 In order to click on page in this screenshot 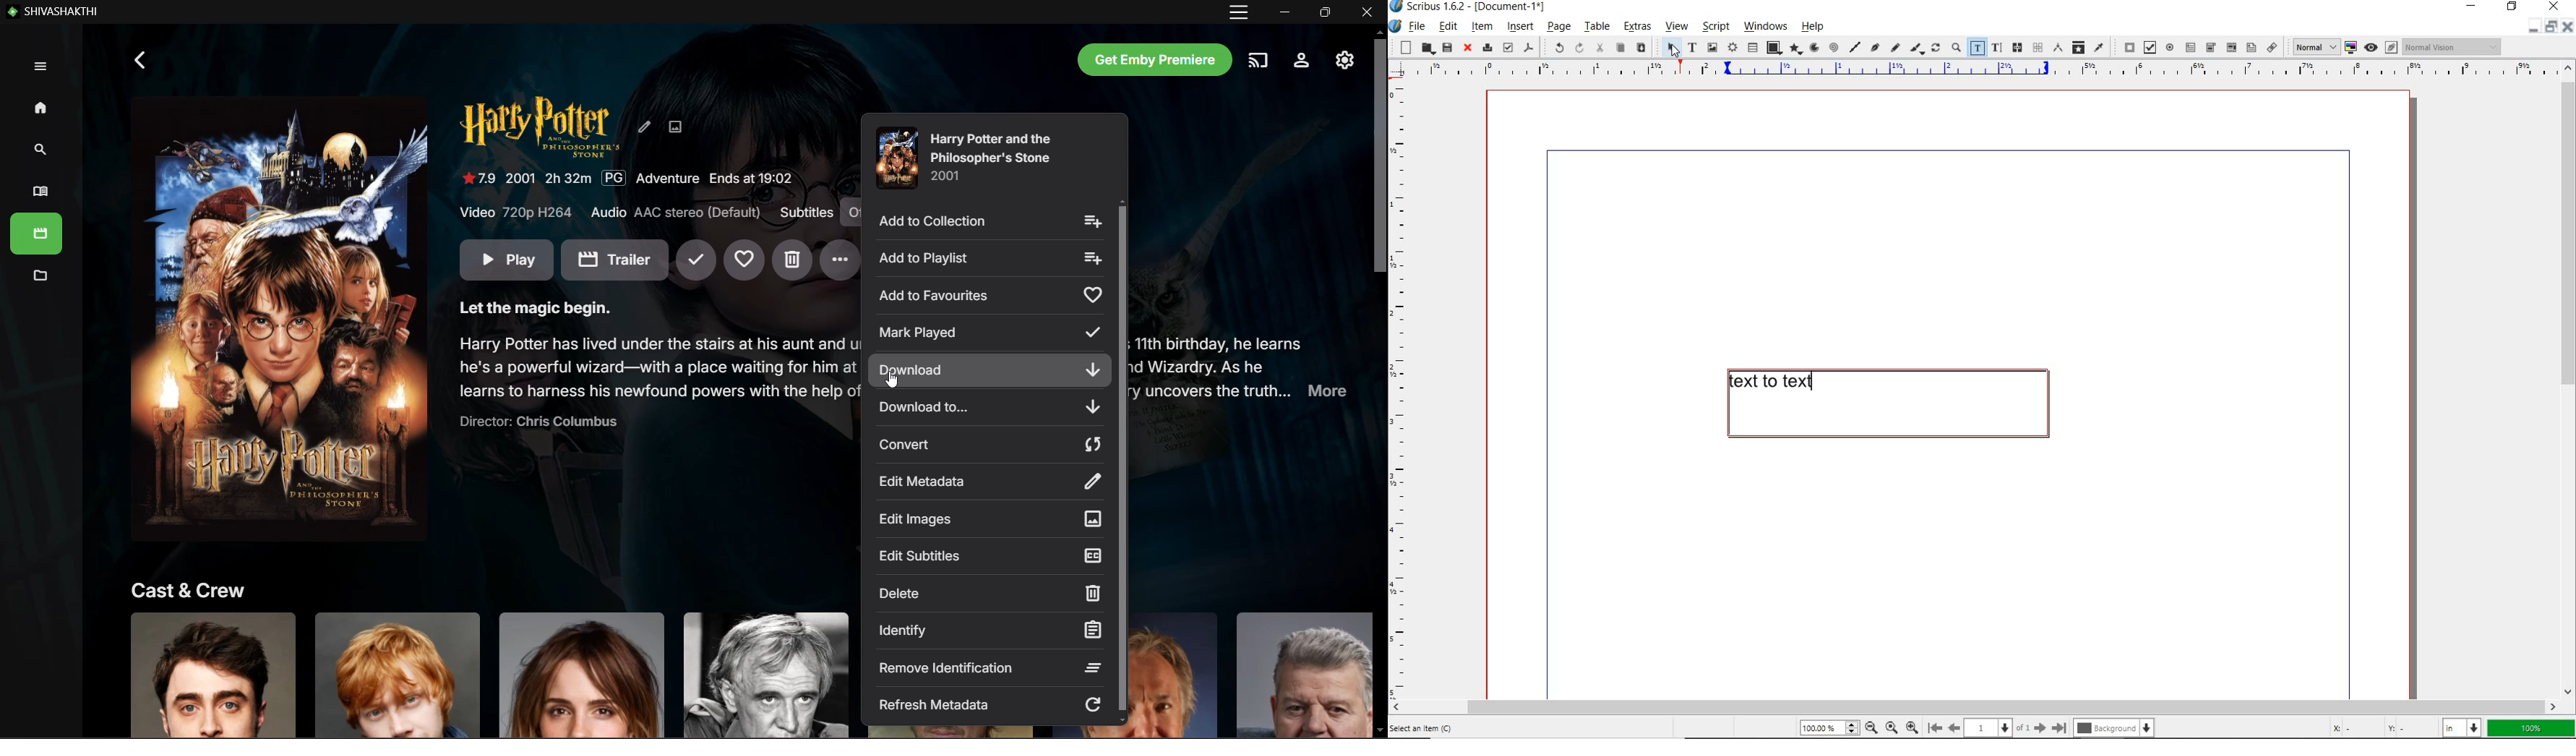, I will do `click(1558, 28)`.